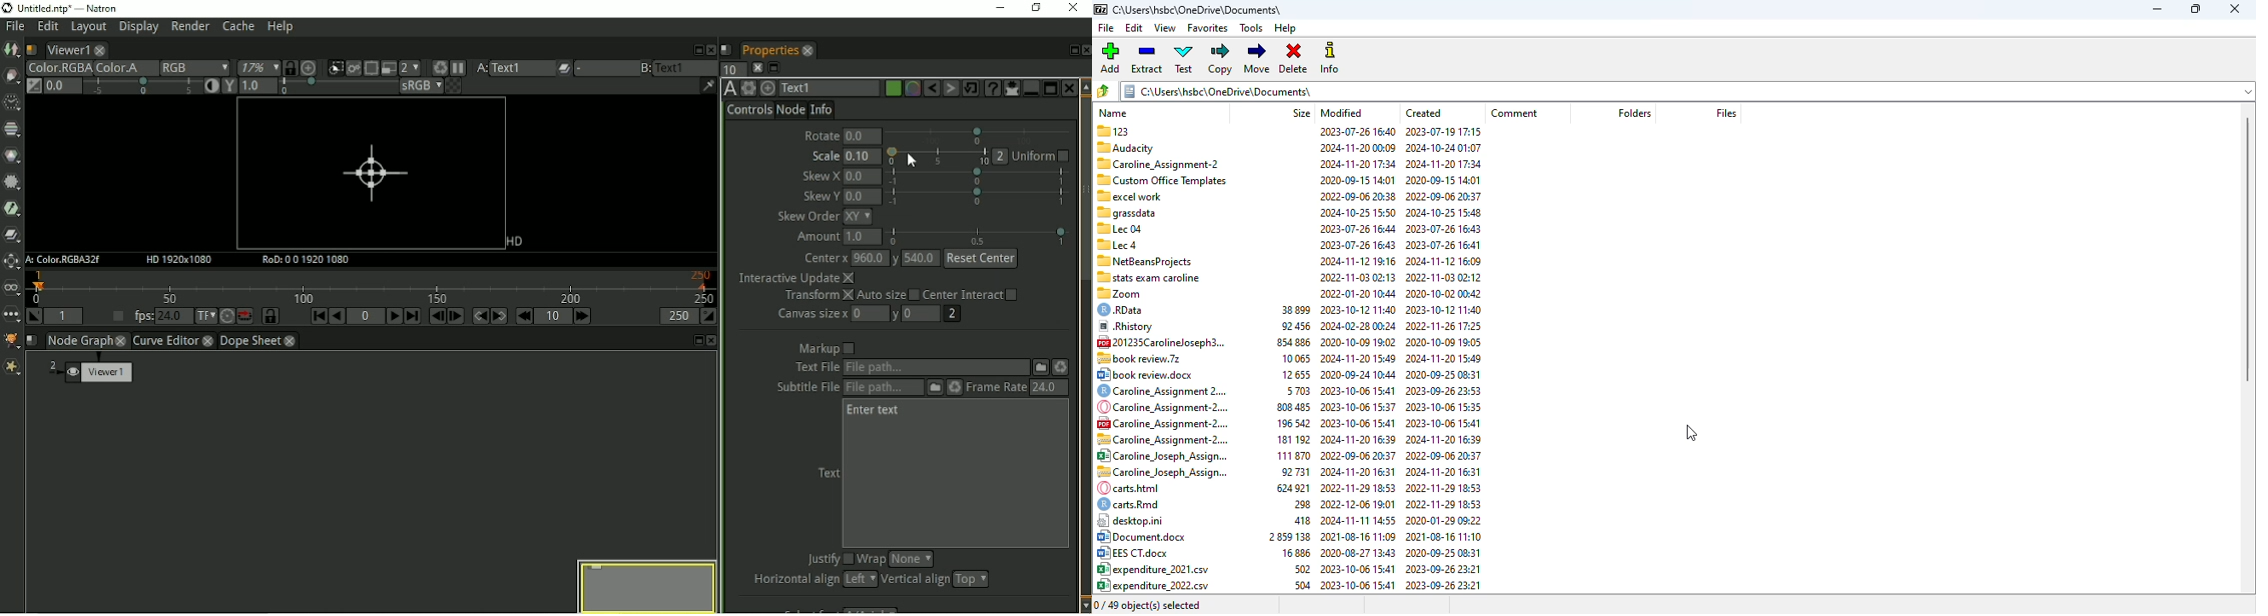  Describe the element at coordinates (421, 88) in the screenshot. I see `sRGB` at that location.